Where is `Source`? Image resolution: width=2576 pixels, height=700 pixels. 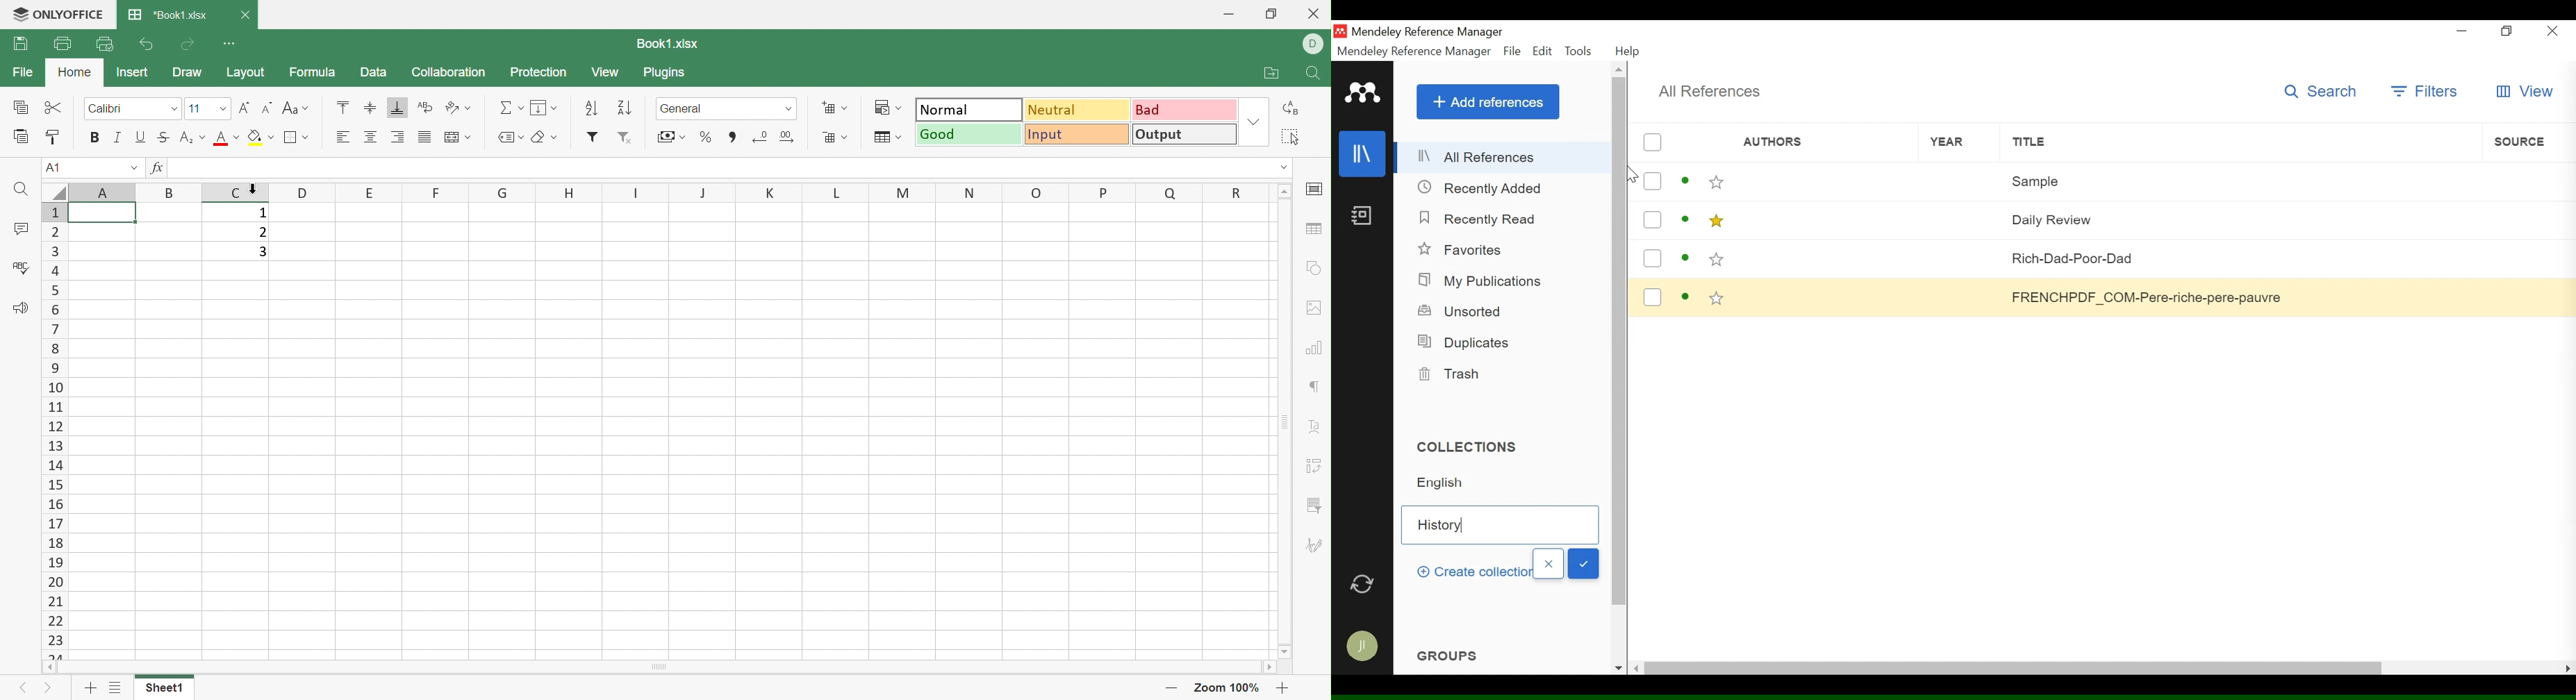
Source is located at coordinates (2524, 299).